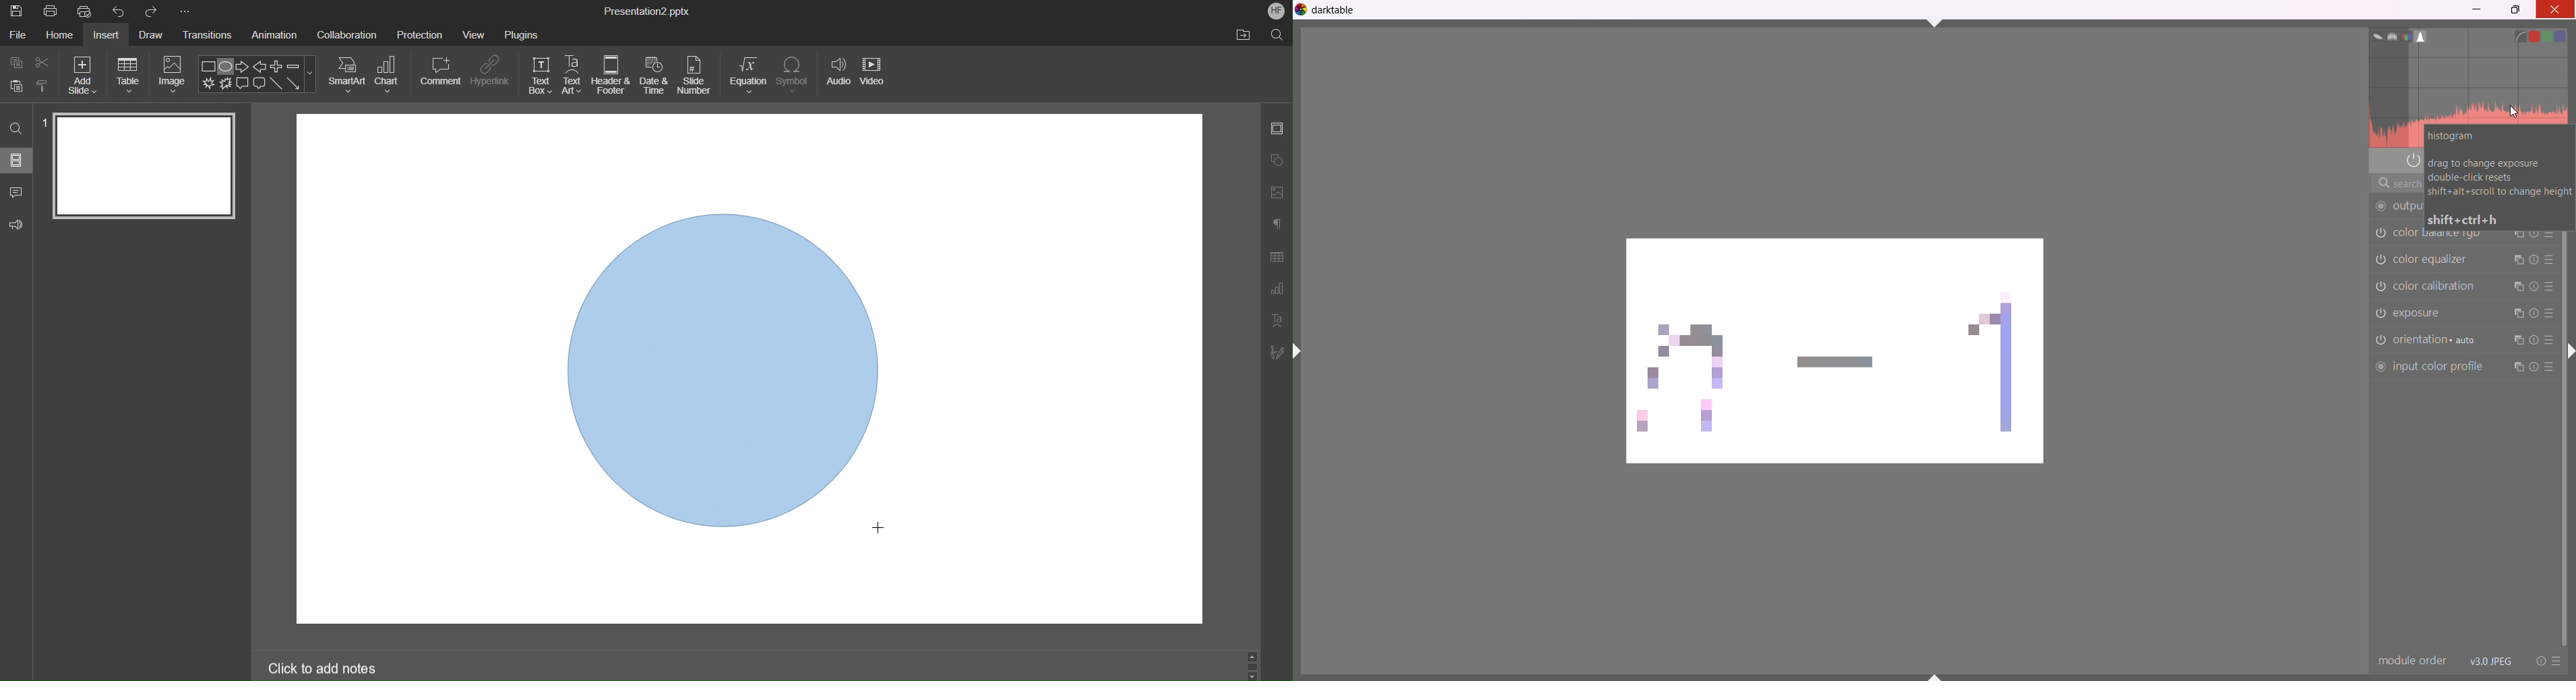 The width and height of the screenshot is (2576, 700). I want to click on color balance switched off, so click(2380, 287).